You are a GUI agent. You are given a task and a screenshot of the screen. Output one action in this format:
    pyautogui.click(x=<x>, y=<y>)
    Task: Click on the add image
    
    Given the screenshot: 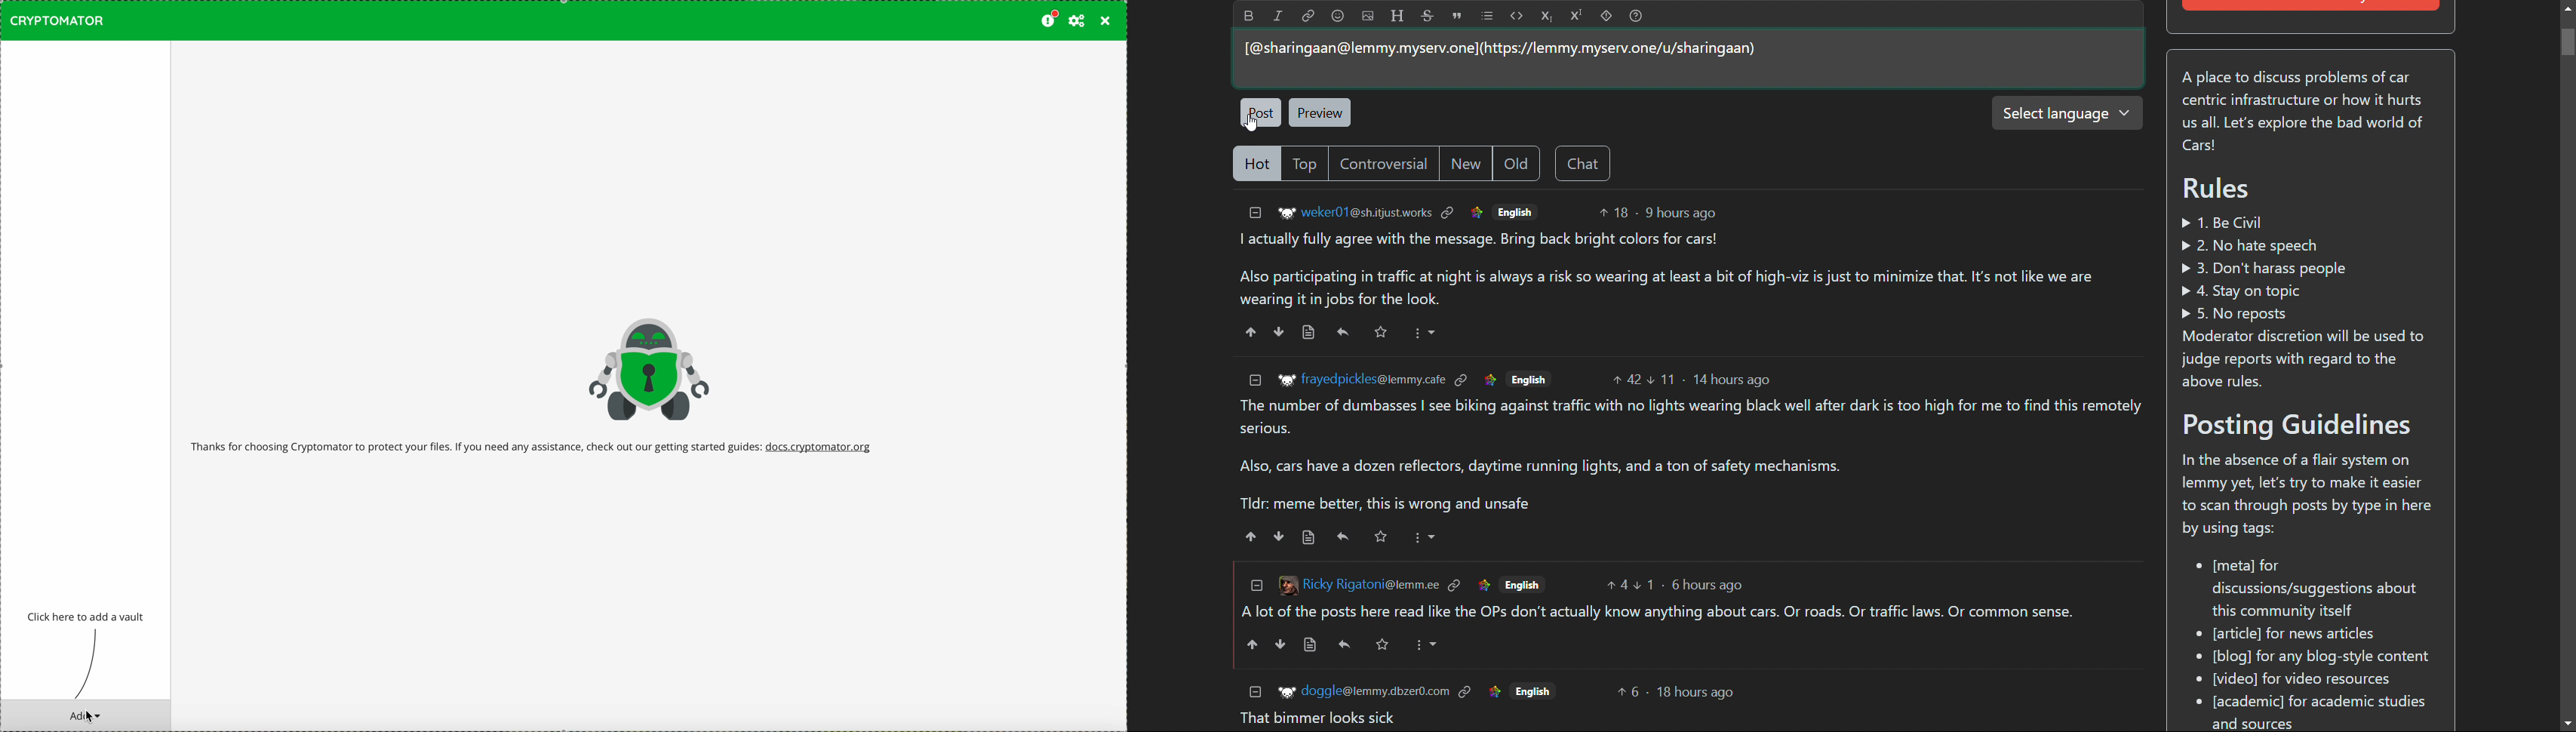 What is the action you would take?
    pyautogui.click(x=1368, y=16)
    